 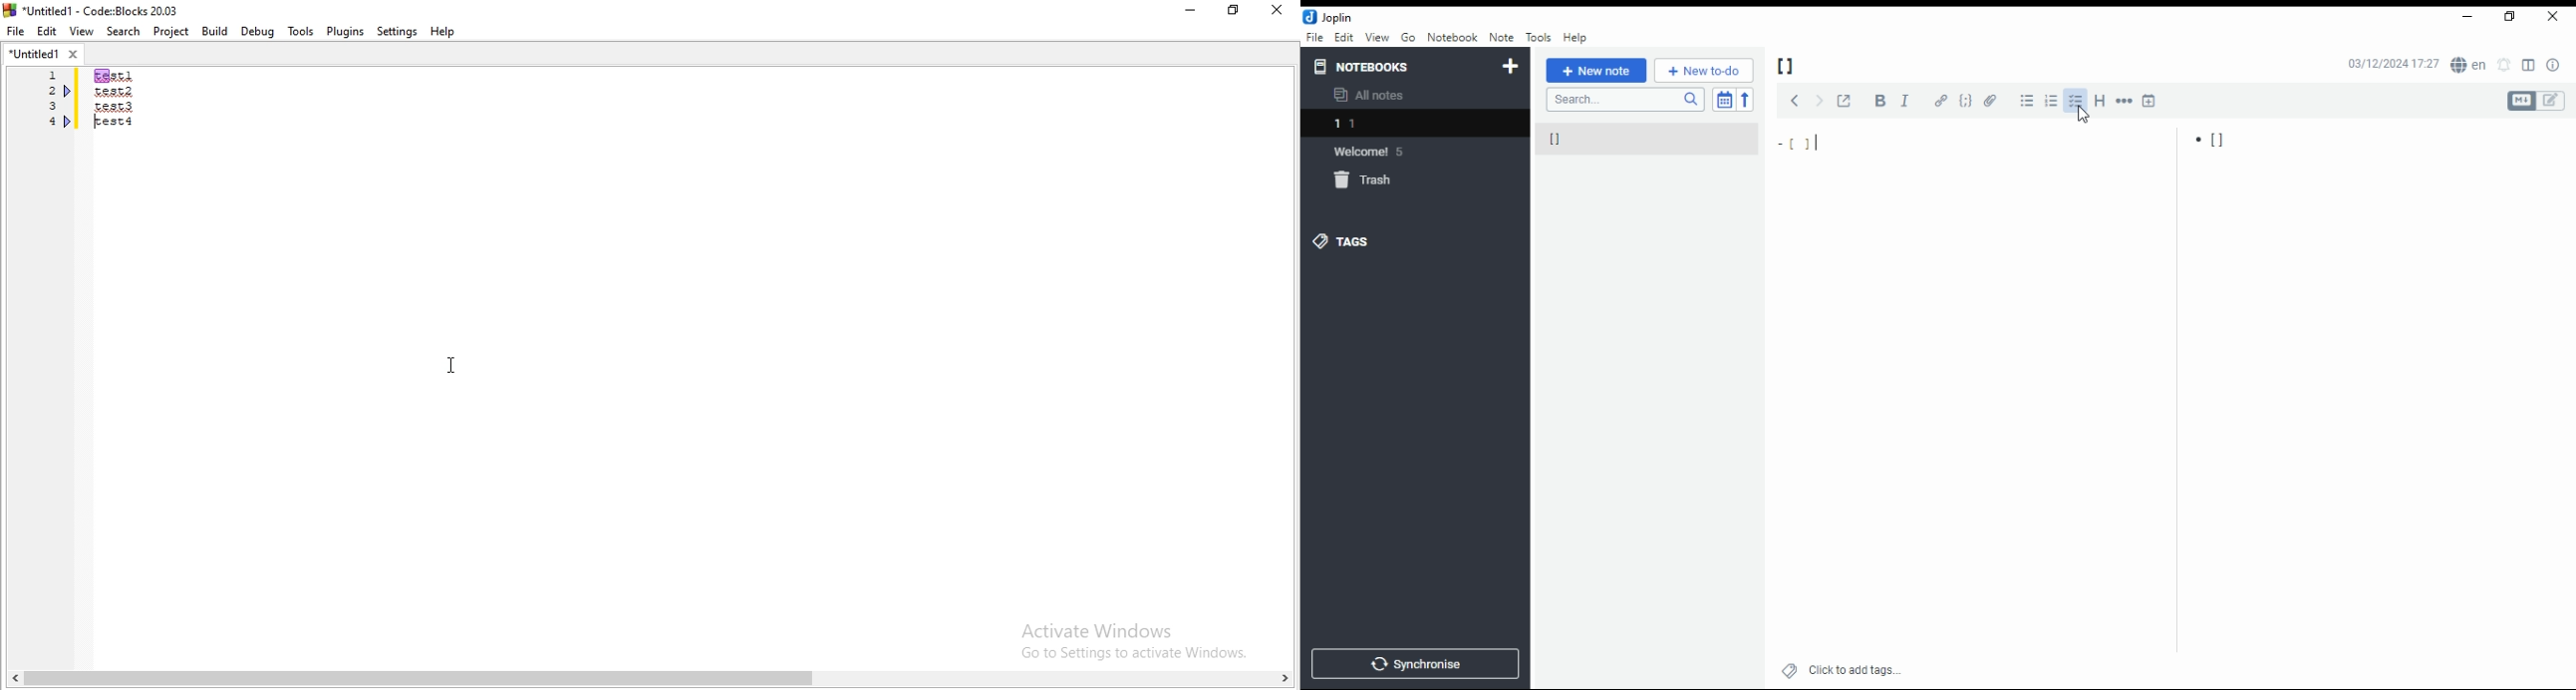 What do you see at coordinates (1384, 123) in the screenshot?
I see `notebook 1` at bounding box center [1384, 123].